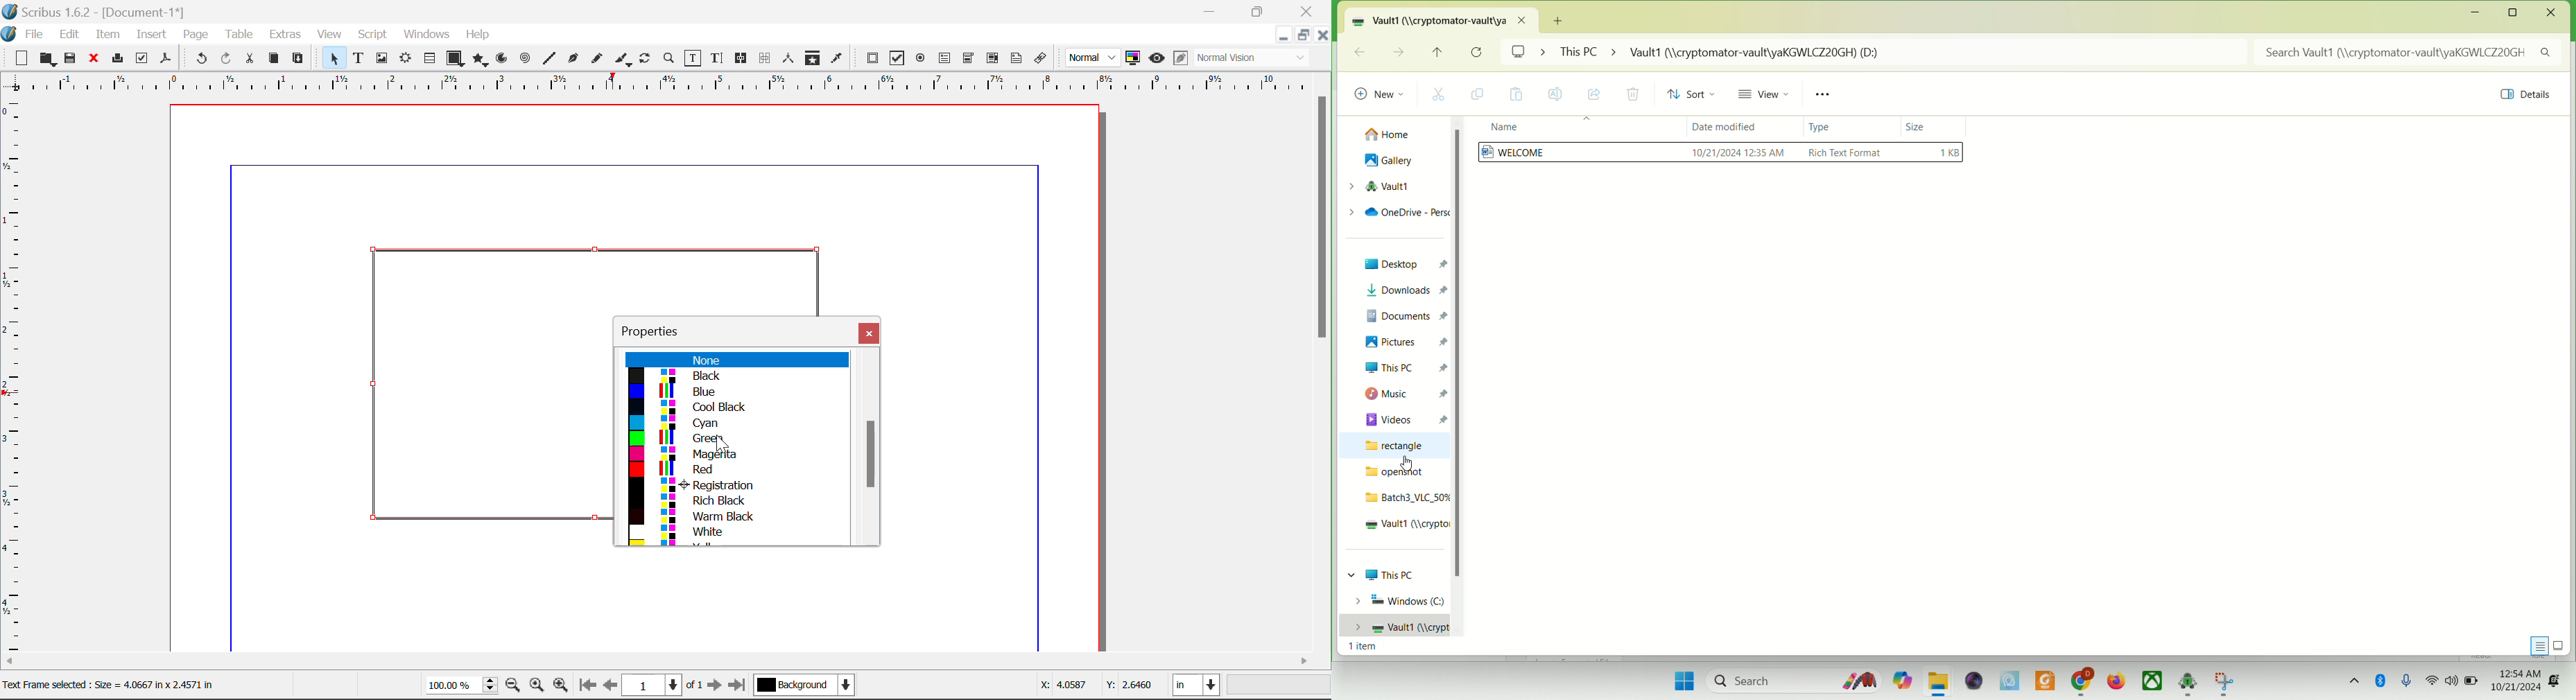  What do you see at coordinates (373, 36) in the screenshot?
I see `Script` at bounding box center [373, 36].